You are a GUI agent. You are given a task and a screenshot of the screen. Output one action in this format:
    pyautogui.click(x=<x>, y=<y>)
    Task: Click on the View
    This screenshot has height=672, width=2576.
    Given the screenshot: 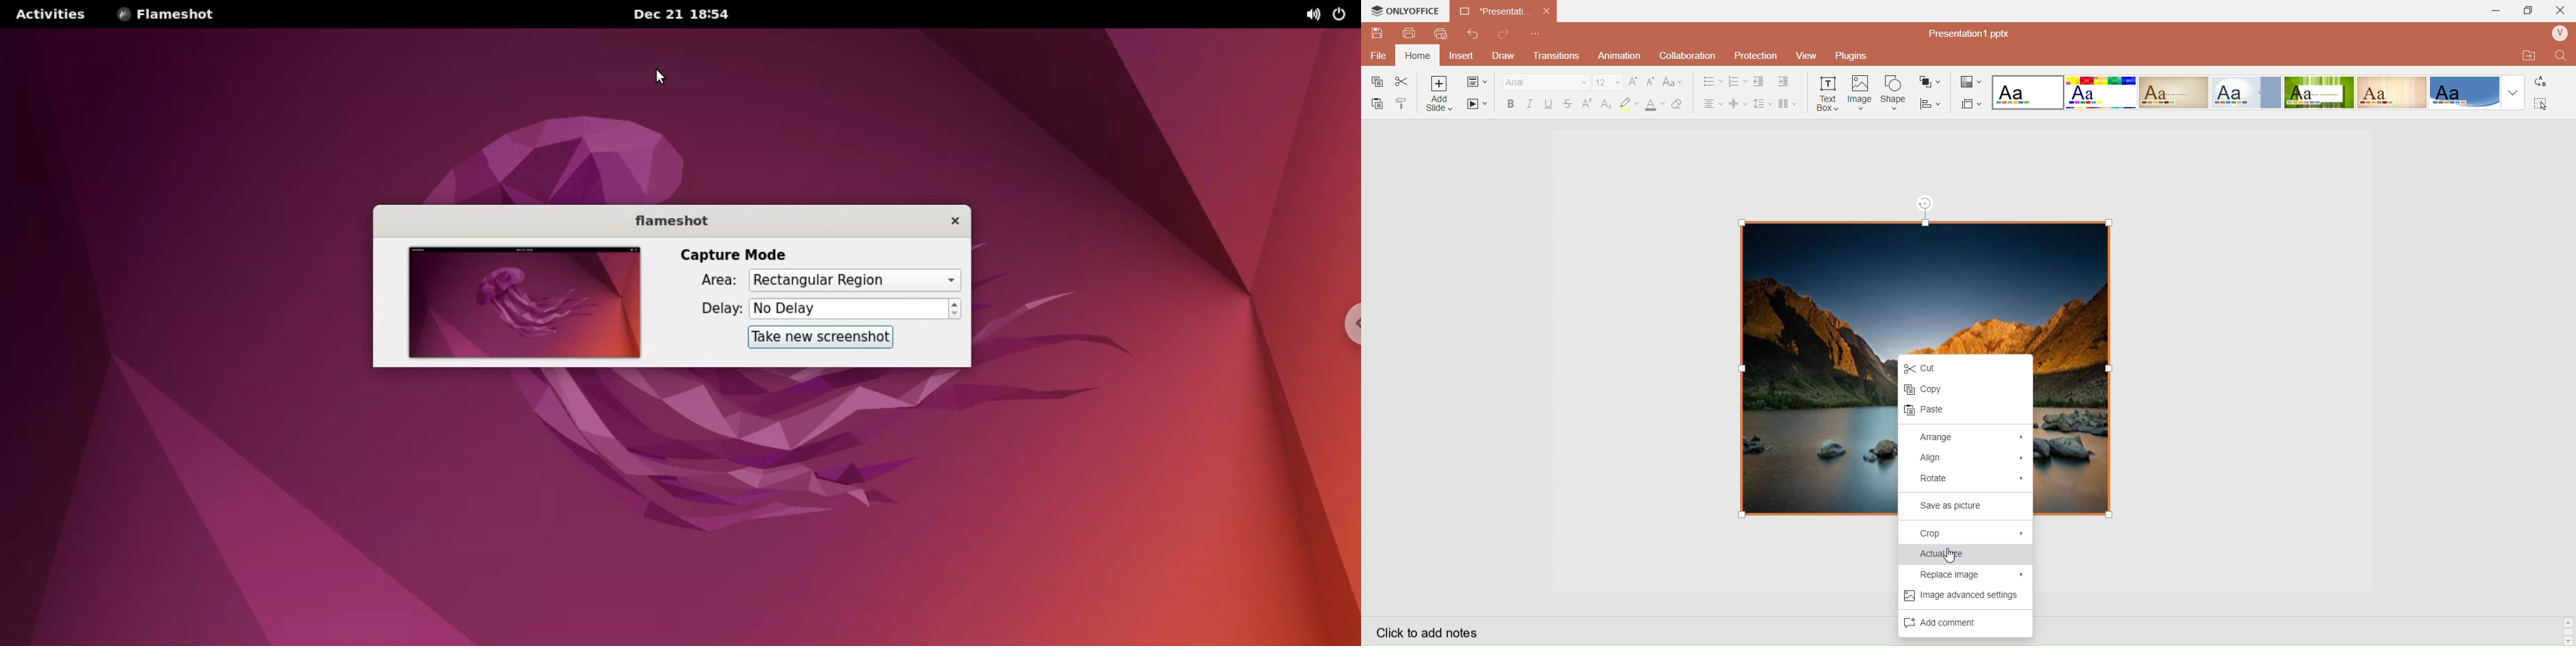 What is the action you would take?
    pyautogui.click(x=1808, y=56)
    